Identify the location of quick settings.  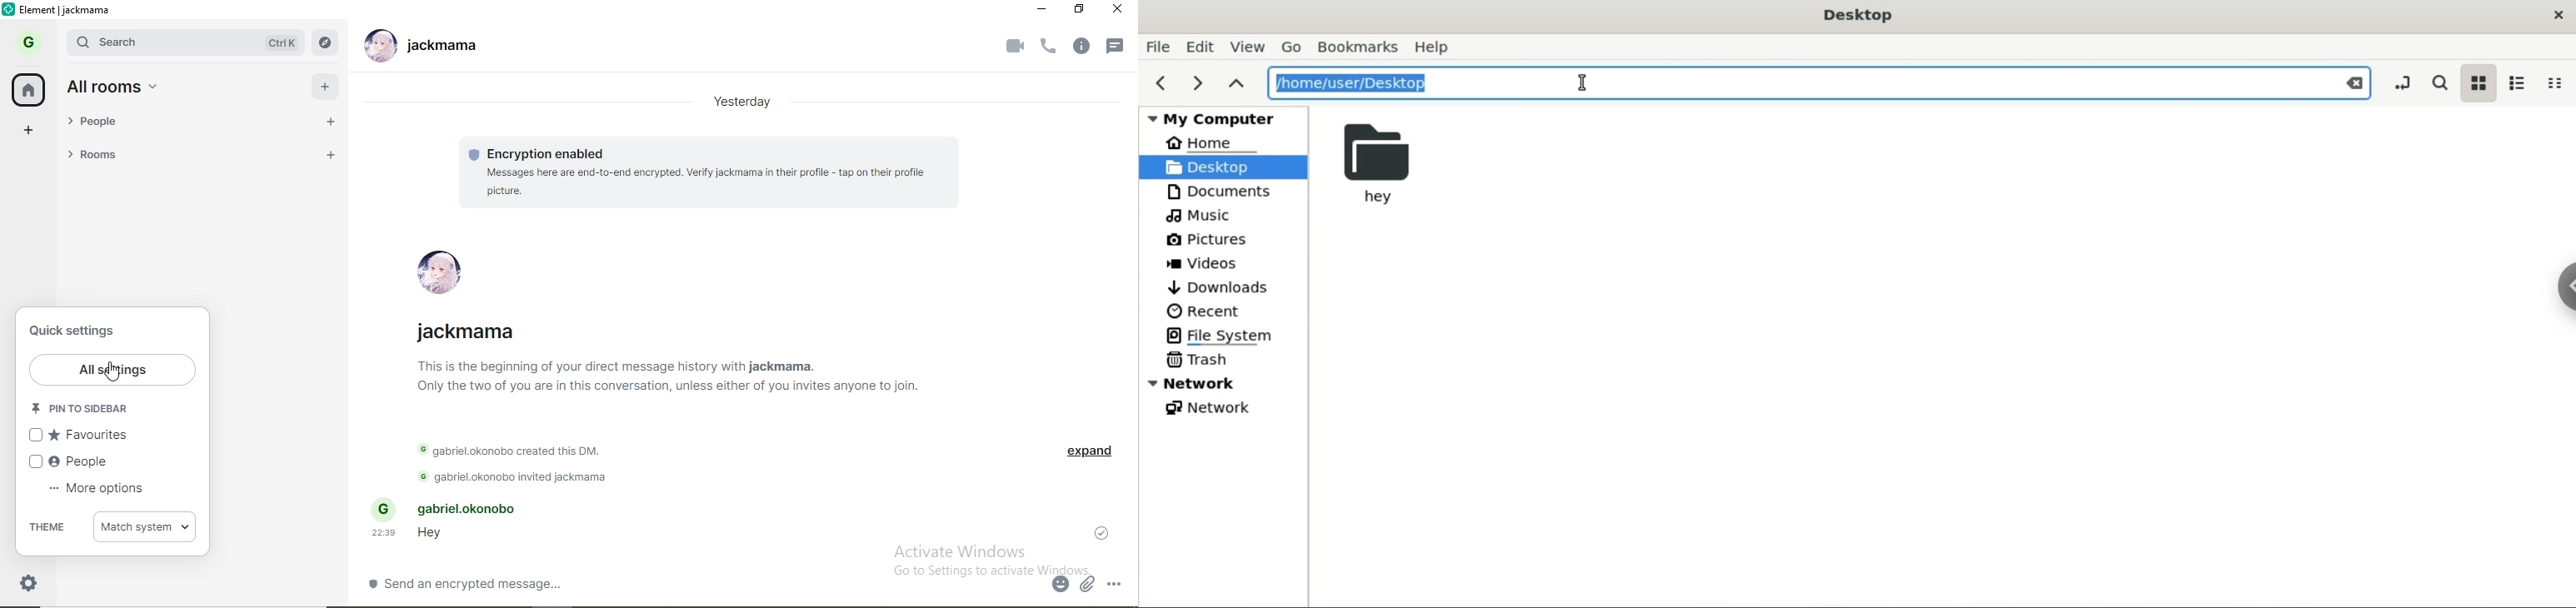
(79, 331).